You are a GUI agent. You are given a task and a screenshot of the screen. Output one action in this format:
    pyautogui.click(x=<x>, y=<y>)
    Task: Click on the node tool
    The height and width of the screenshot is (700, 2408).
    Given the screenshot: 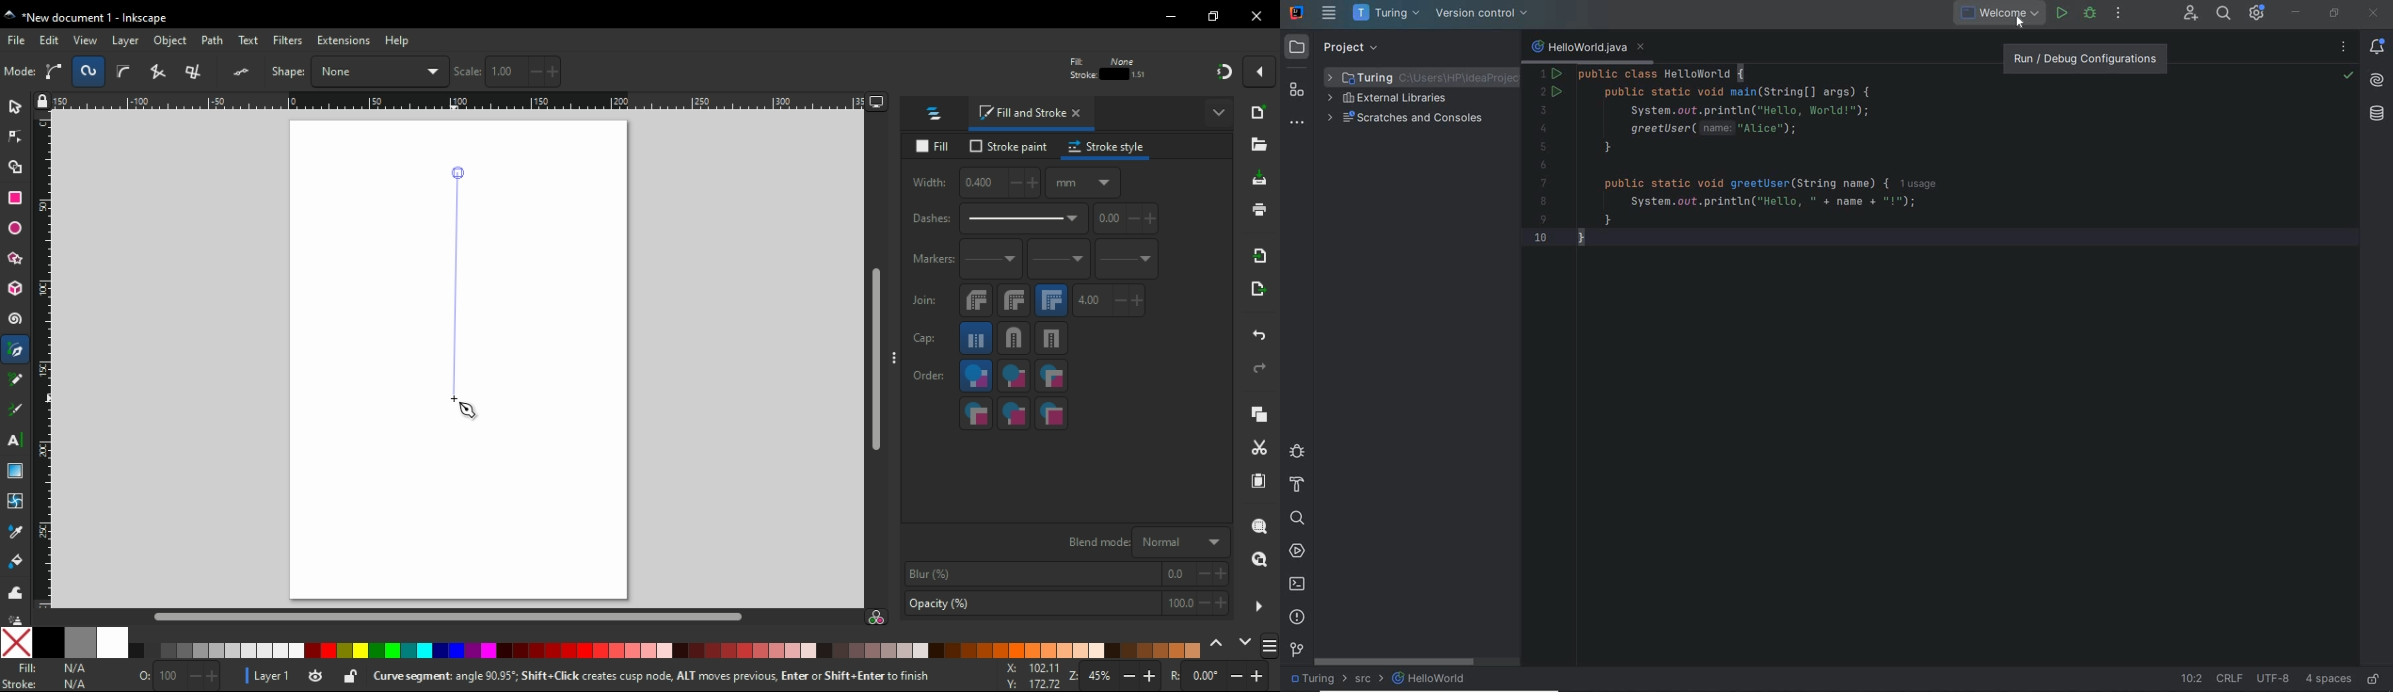 What is the action you would take?
    pyautogui.click(x=16, y=135)
    